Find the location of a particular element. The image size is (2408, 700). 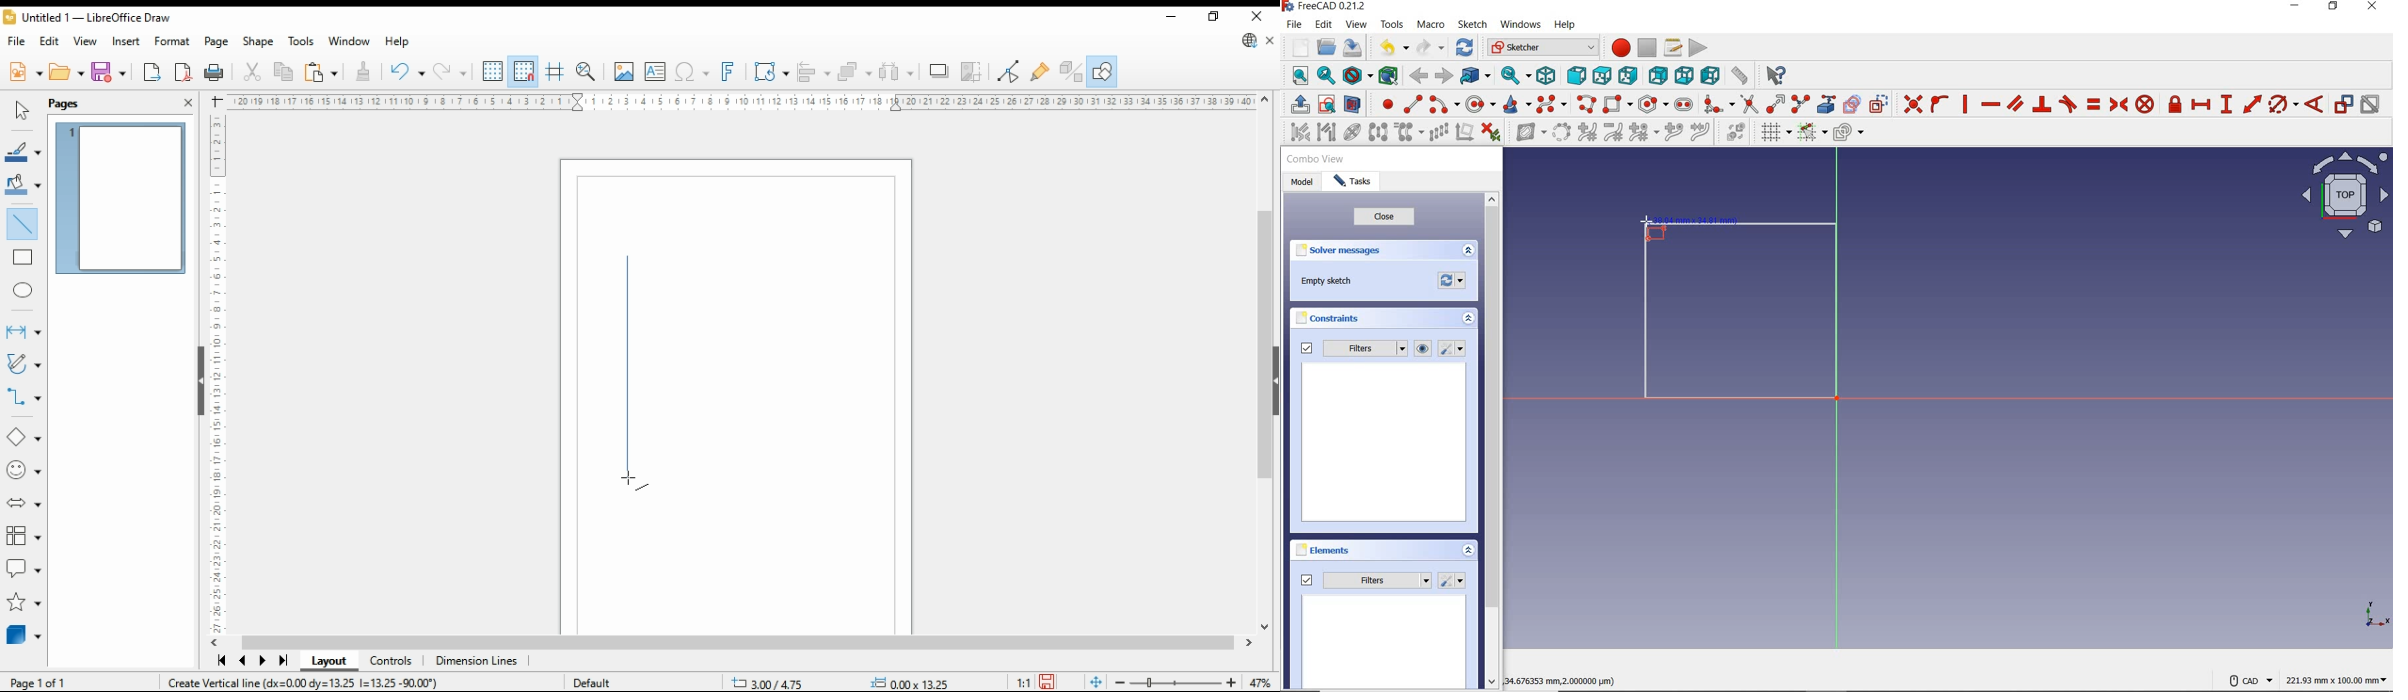

tools is located at coordinates (1391, 25).